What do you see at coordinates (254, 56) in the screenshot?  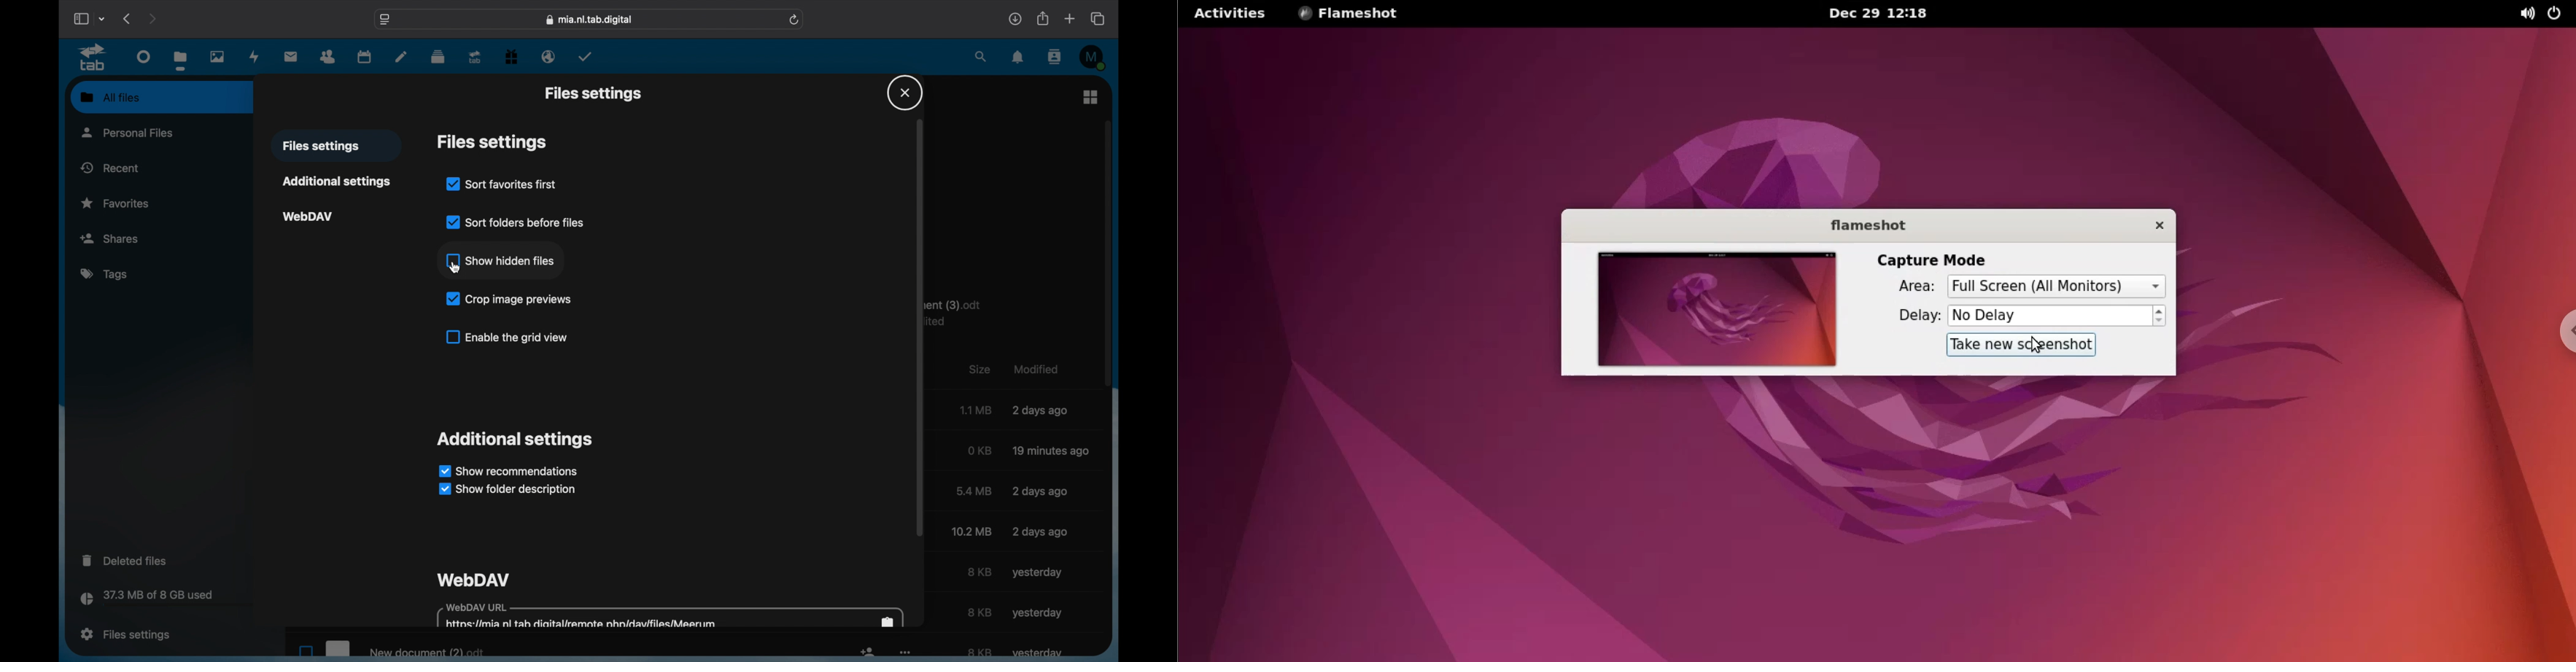 I see `activity` at bounding box center [254, 56].